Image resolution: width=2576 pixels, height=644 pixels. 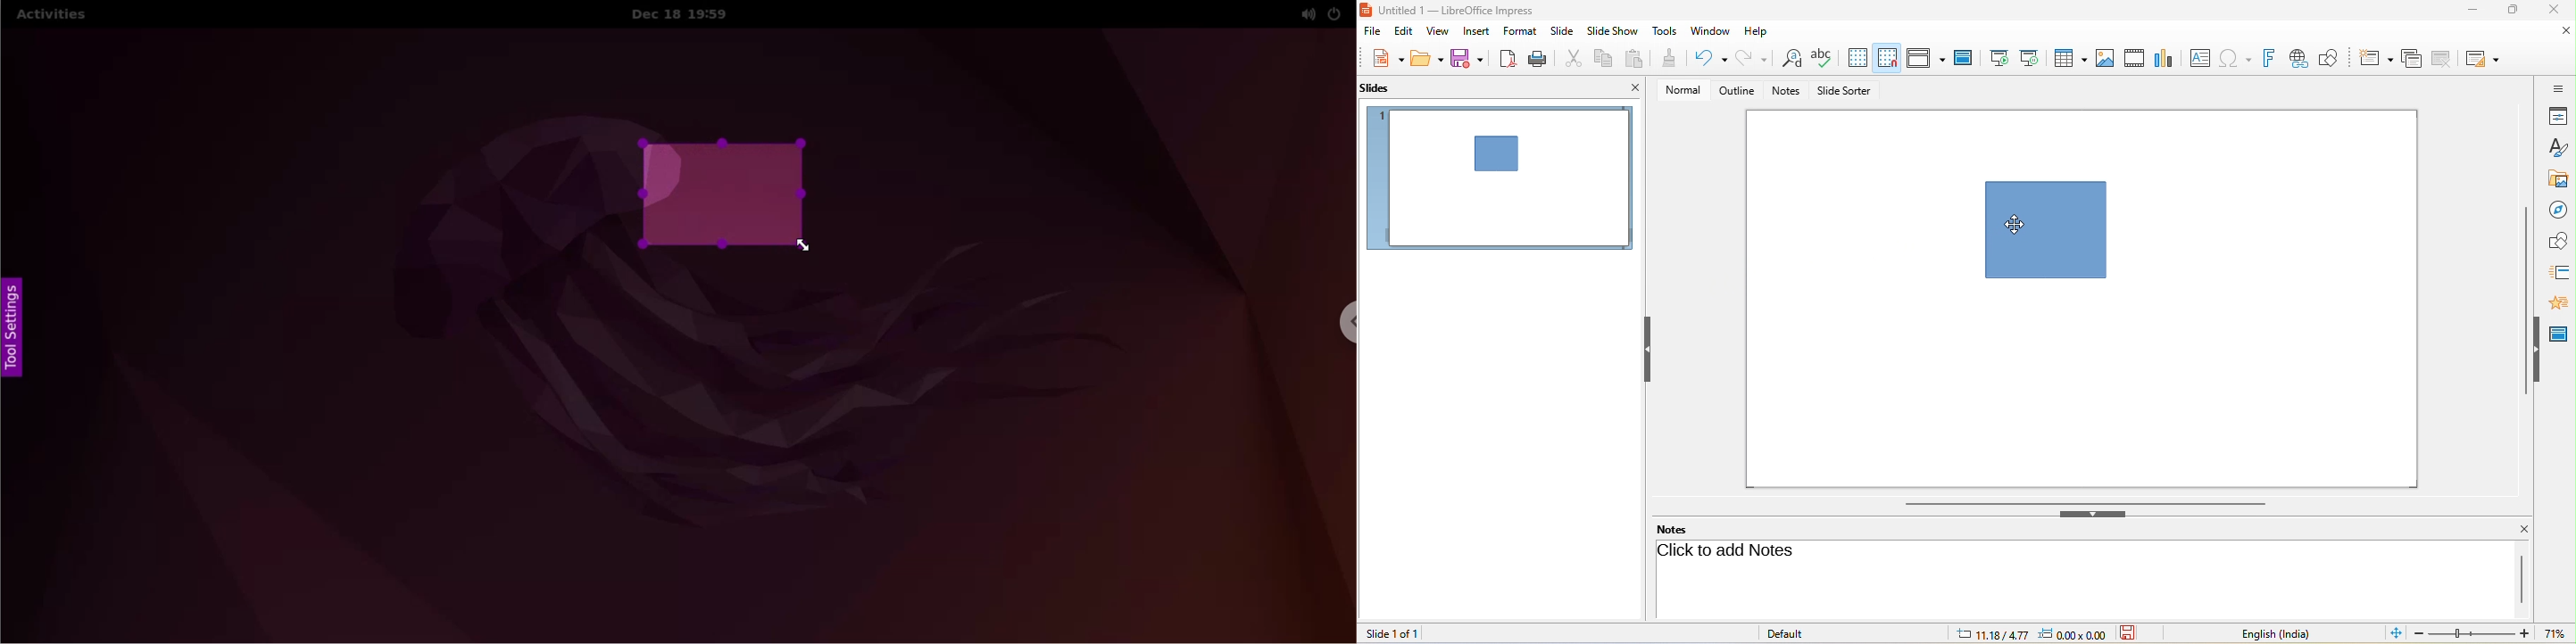 What do you see at coordinates (2133, 56) in the screenshot?
I see `video/audio` at bounding box center [2133, 56].